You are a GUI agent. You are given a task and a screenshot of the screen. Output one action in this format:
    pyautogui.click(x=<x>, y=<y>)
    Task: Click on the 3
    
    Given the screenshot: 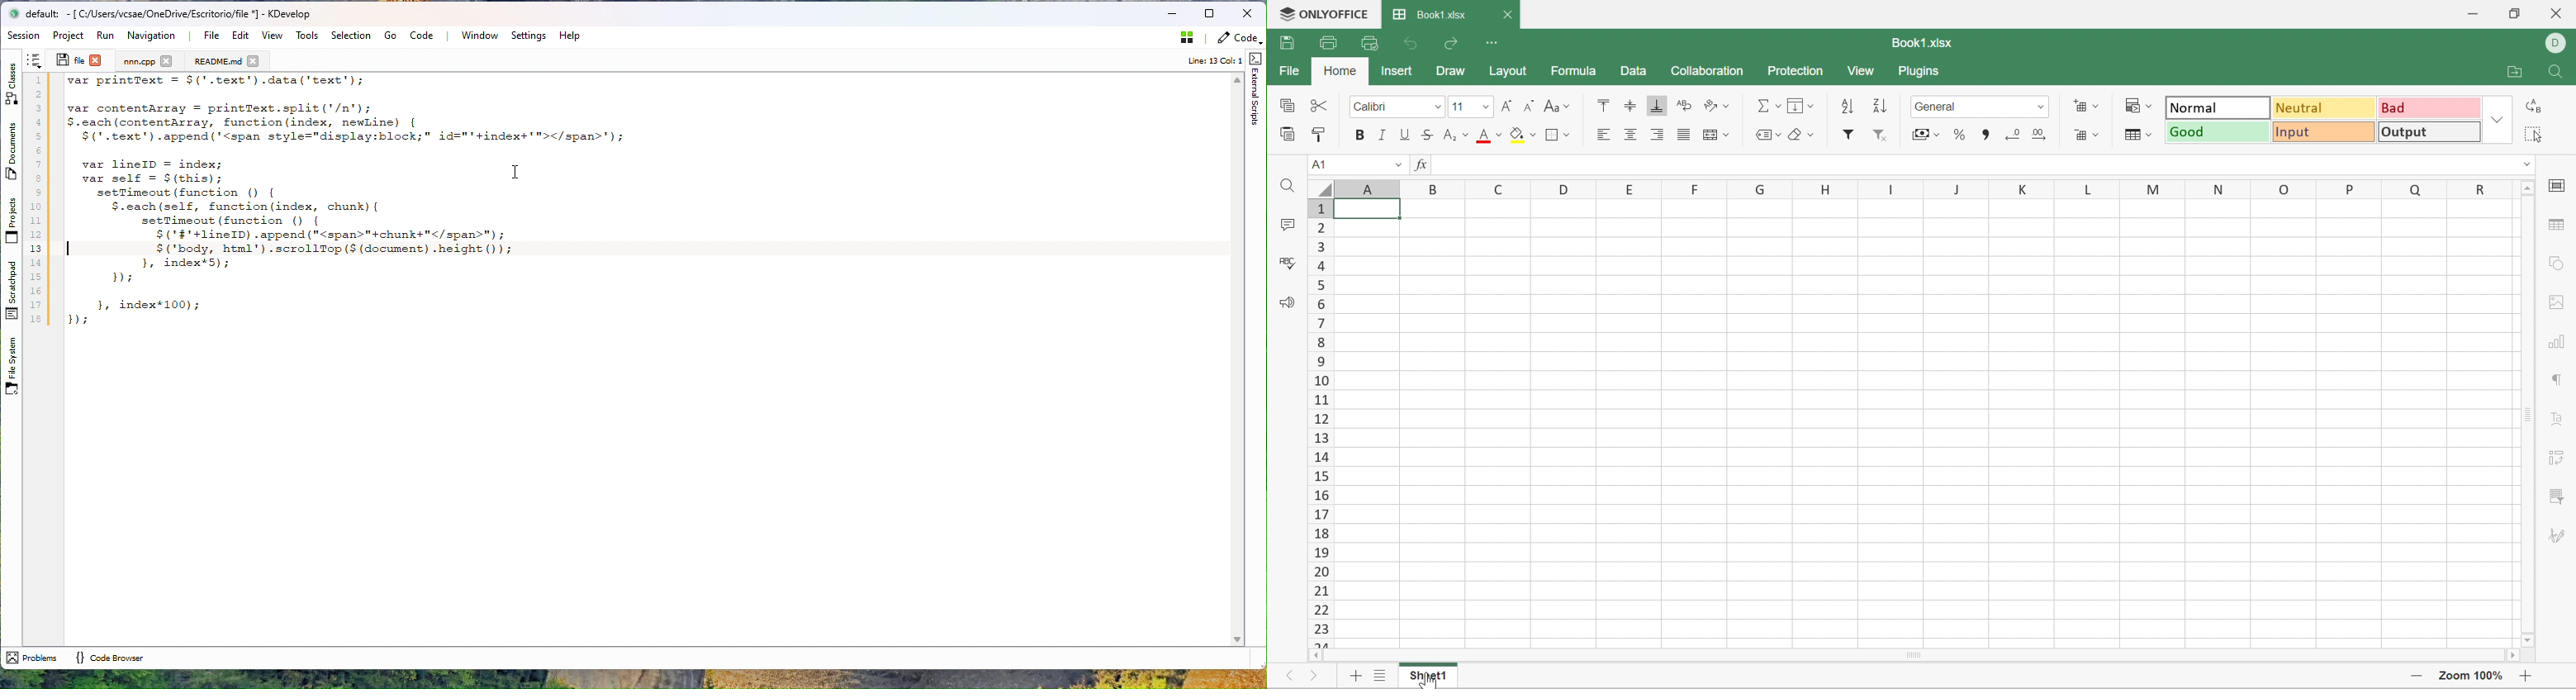 What is the action you would take?
    pyautogui.click(x=1321, y=246)
    